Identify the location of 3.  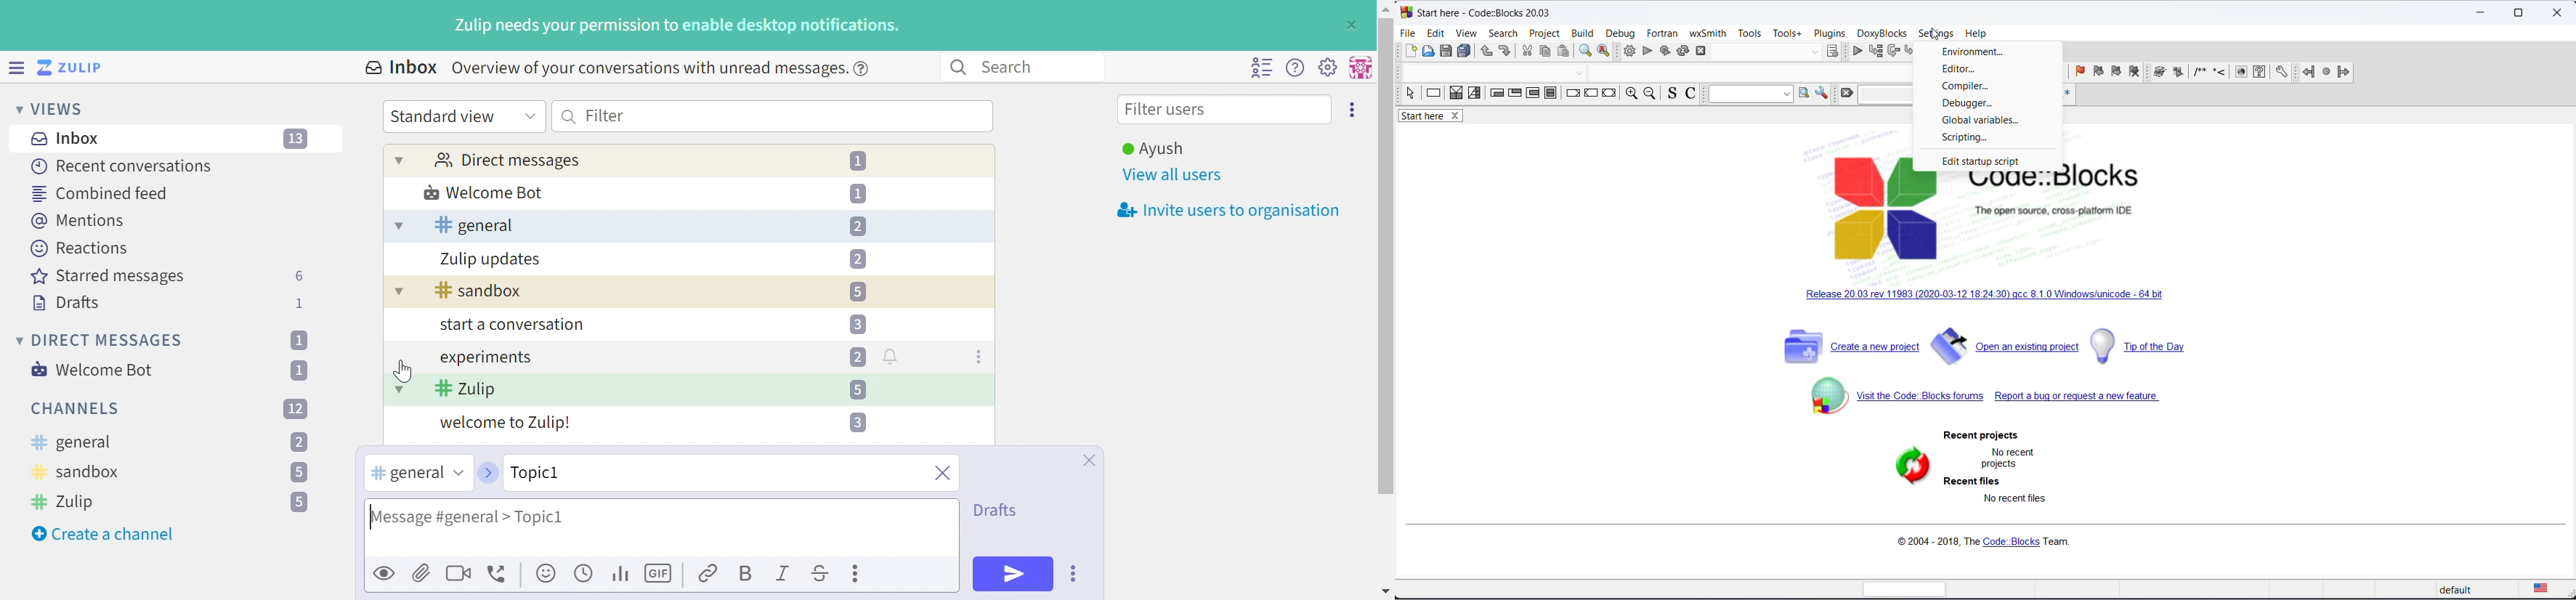
(857, 323).